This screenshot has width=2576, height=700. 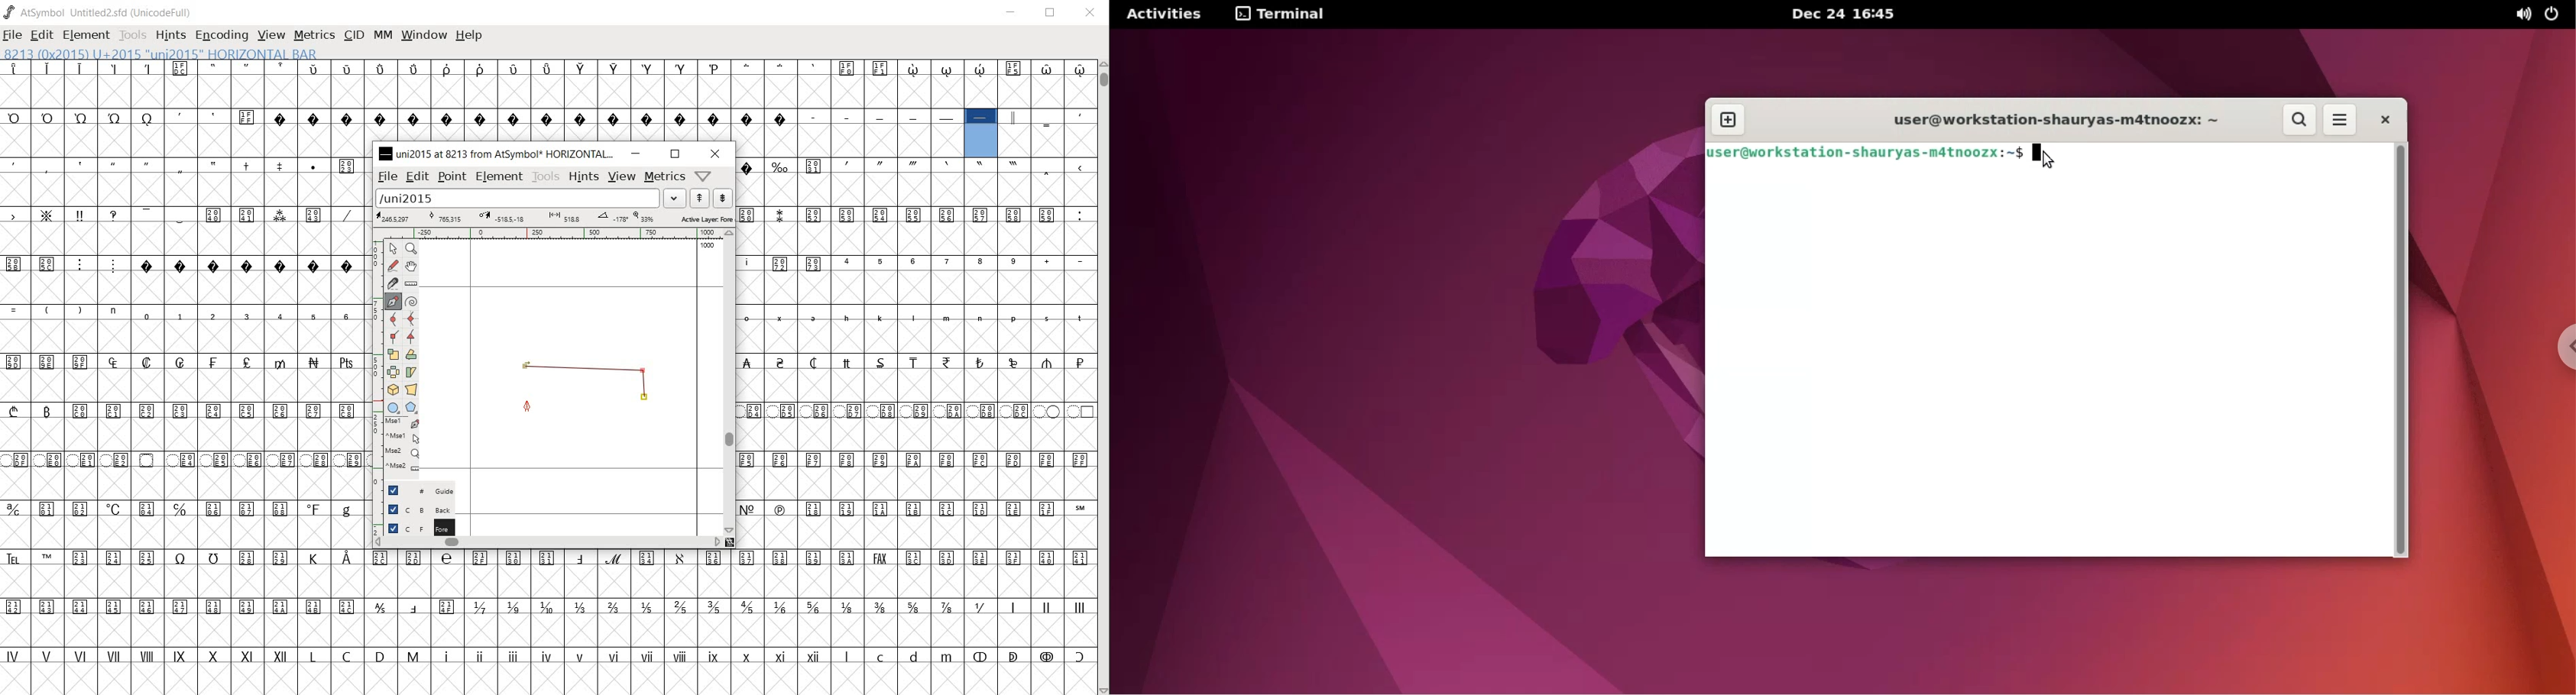 I want to click on rotate the selection in 3D and project back to plane, so click(x=391, y=389).